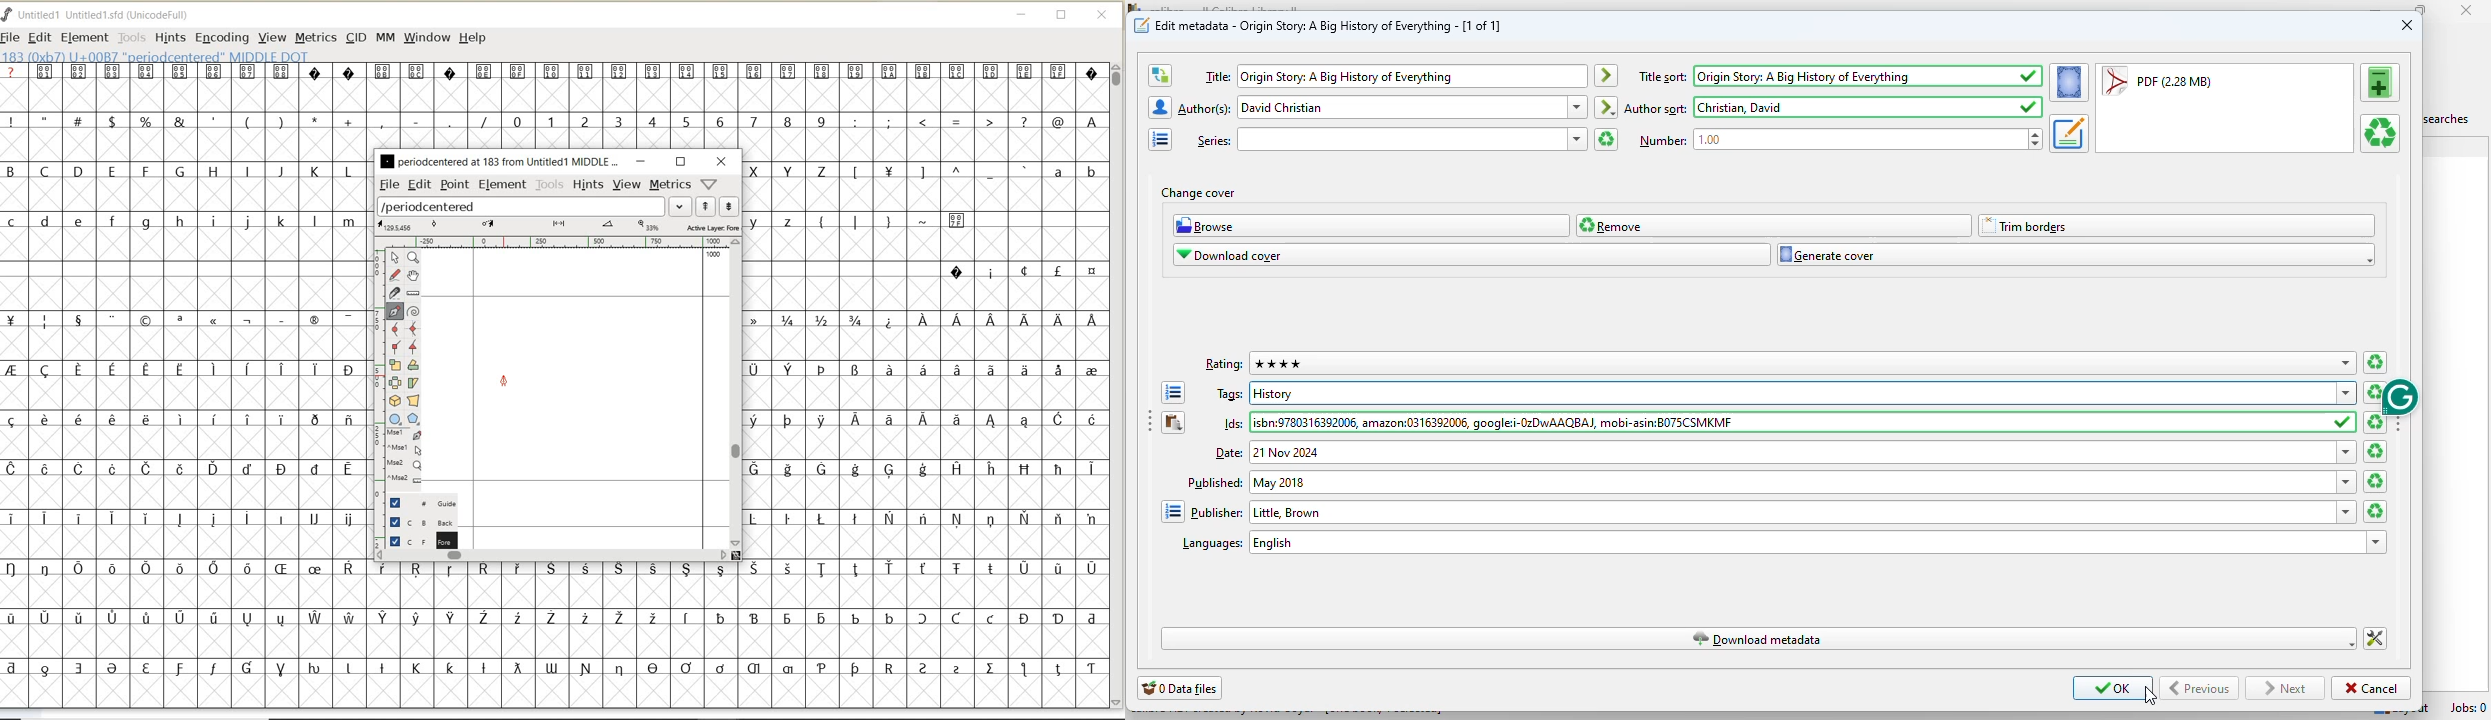 This screenshot has height=728, width=2492. What do you see at coordinates (12, 37) in the screenshot?
I see `FILE` at bounding box center [12, 37].